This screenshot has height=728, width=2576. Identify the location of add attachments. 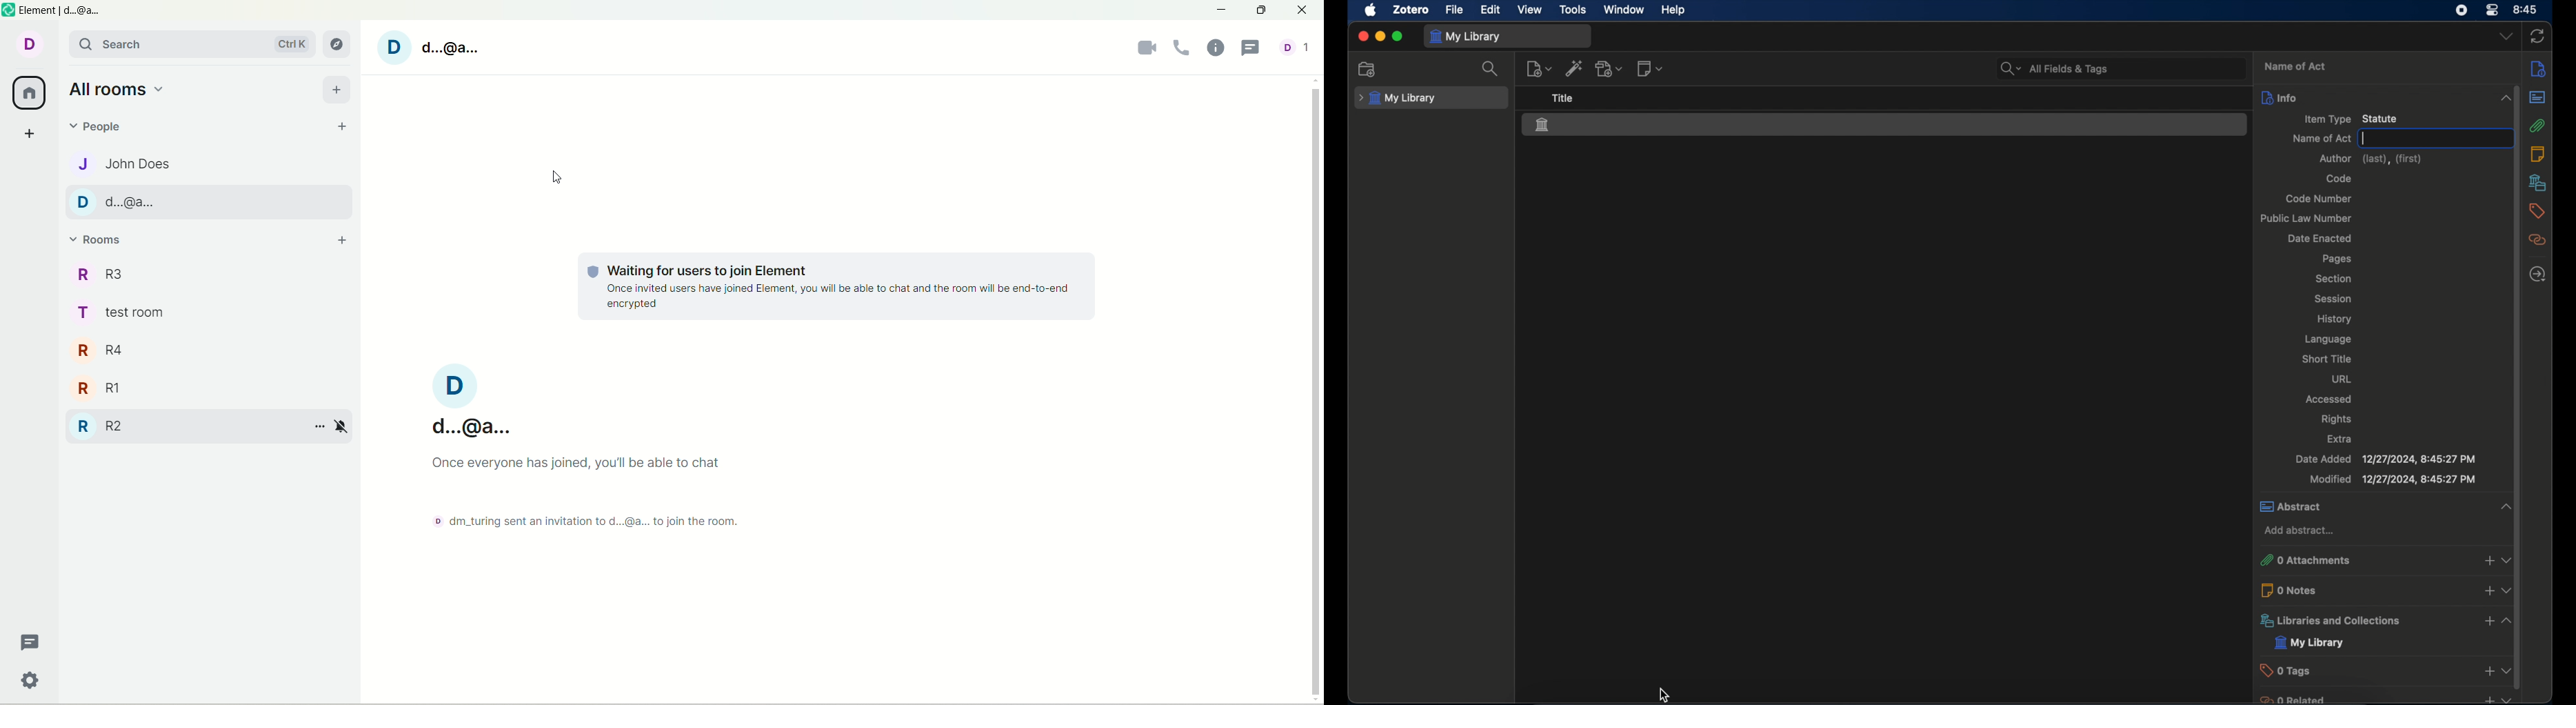
(2488, 561).